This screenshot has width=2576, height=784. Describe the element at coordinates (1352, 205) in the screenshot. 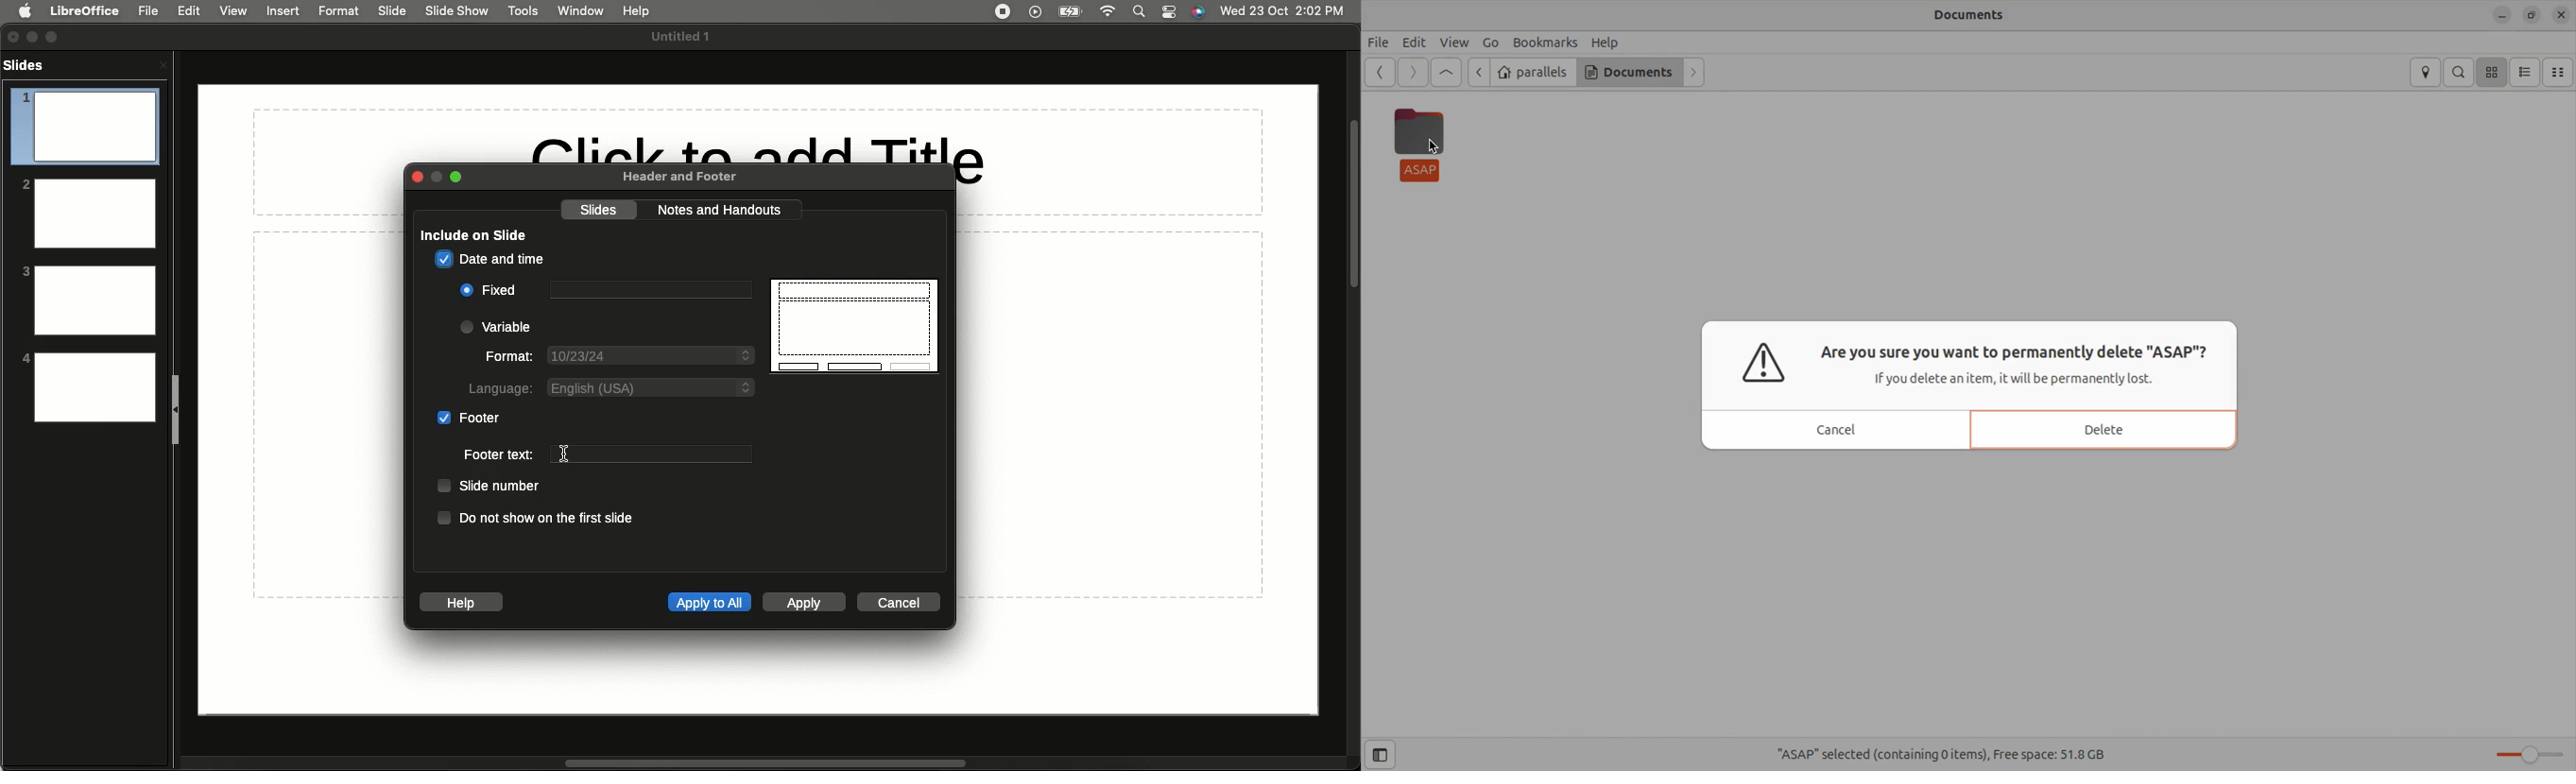

I see `Scroll` at that location.